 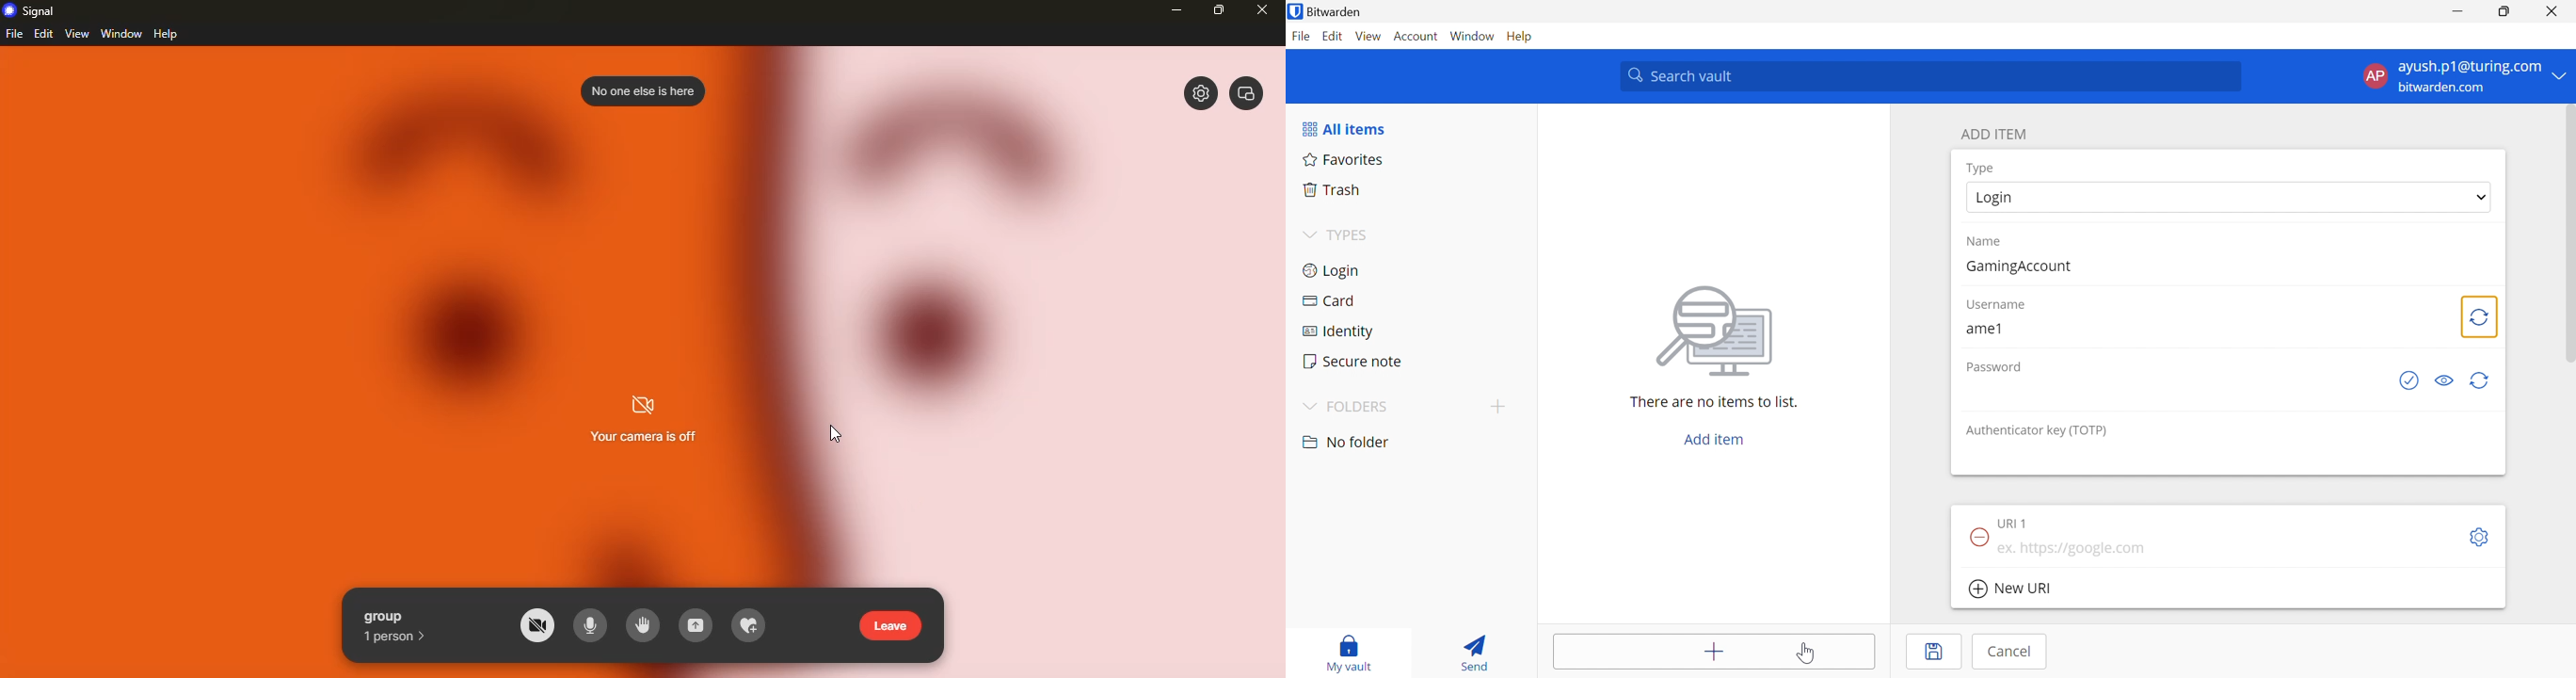 I want to click on Drop Down, so click(x=1309, y=235).